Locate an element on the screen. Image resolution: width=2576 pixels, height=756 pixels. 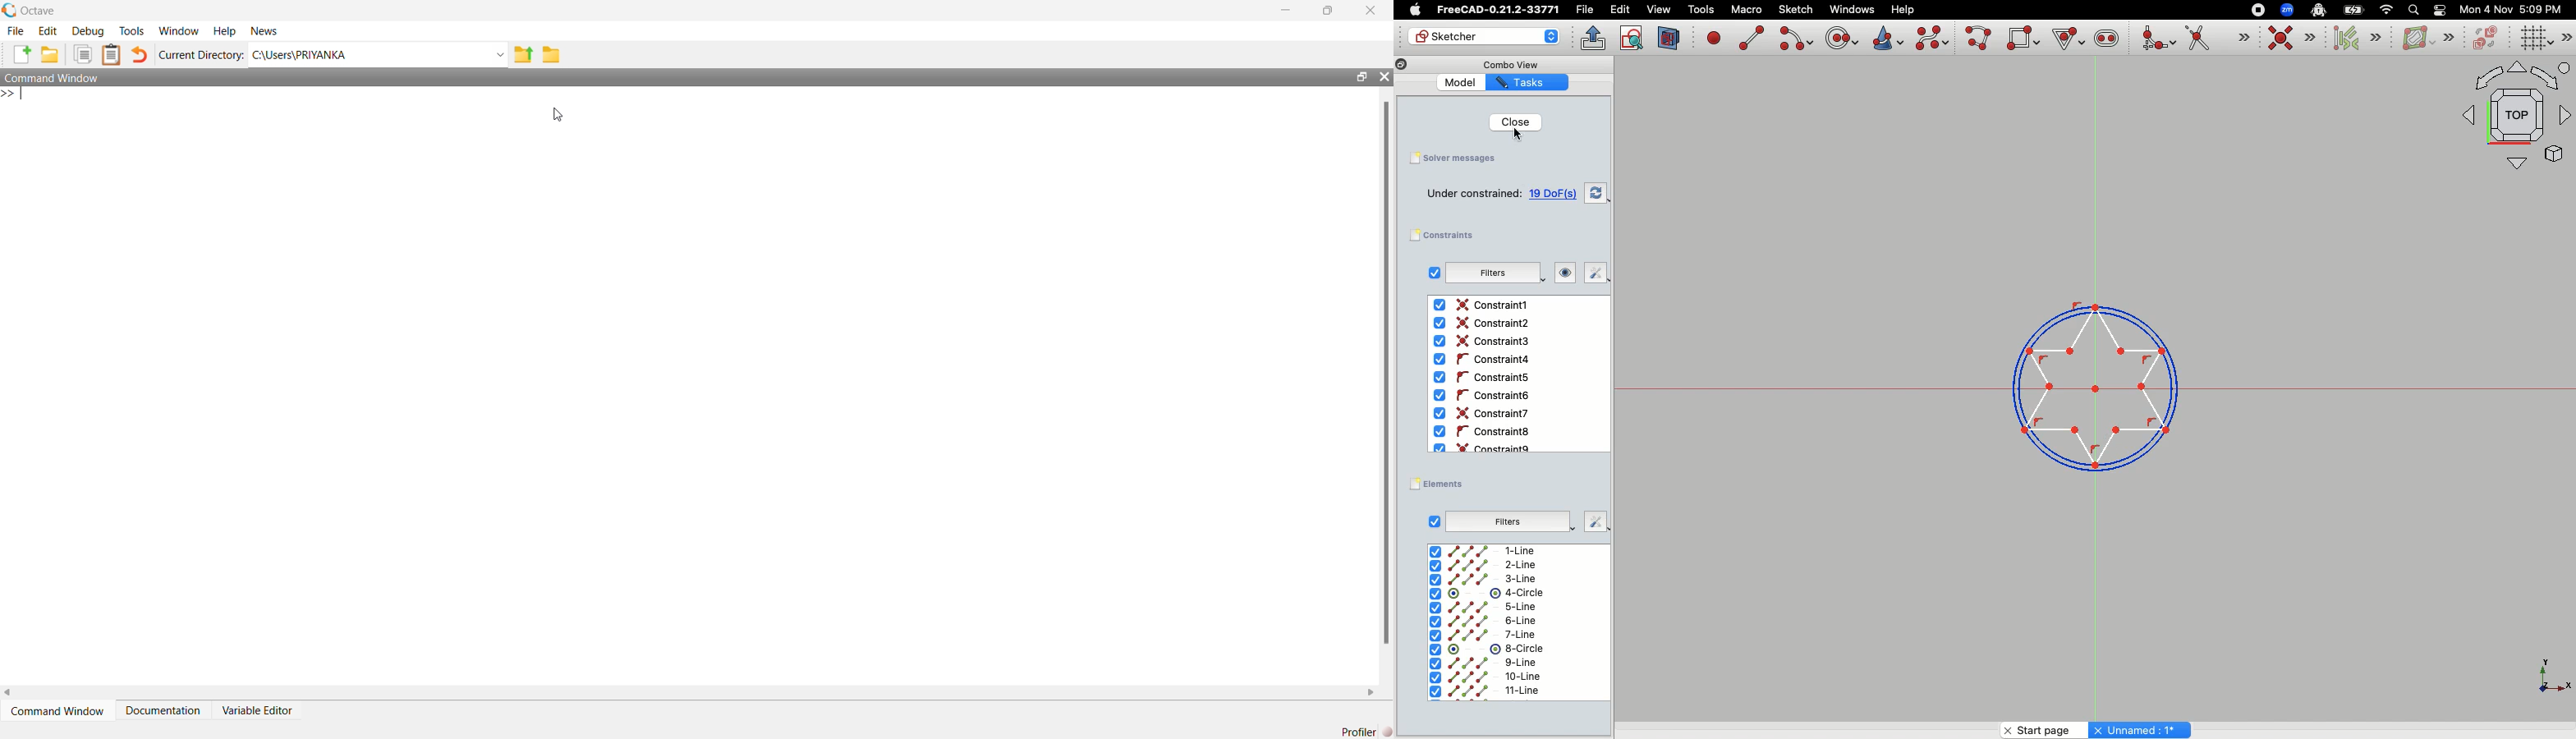
B-spline information layer is located at coordinates (2427, 39).